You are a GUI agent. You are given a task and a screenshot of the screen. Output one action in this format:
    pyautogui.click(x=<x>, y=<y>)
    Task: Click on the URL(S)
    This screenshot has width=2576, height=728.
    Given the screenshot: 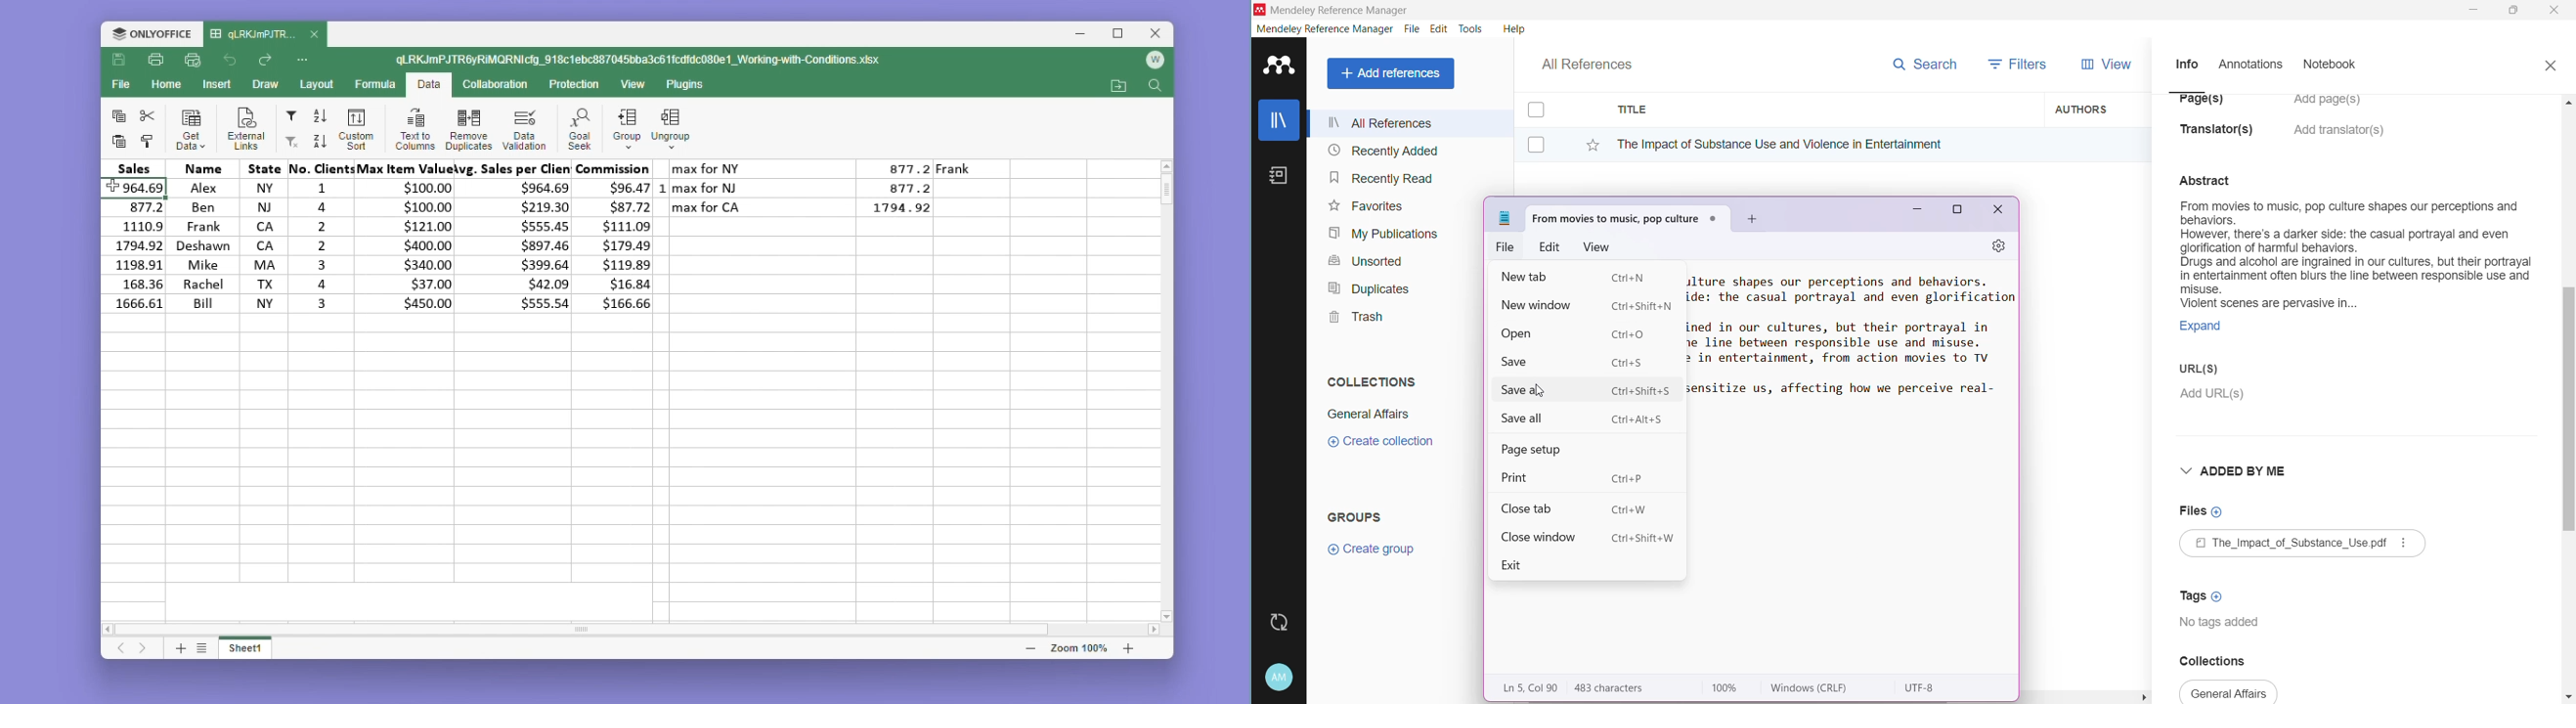 What is the action you would take?
    pyautogui.click(x=2209, y=371)
    